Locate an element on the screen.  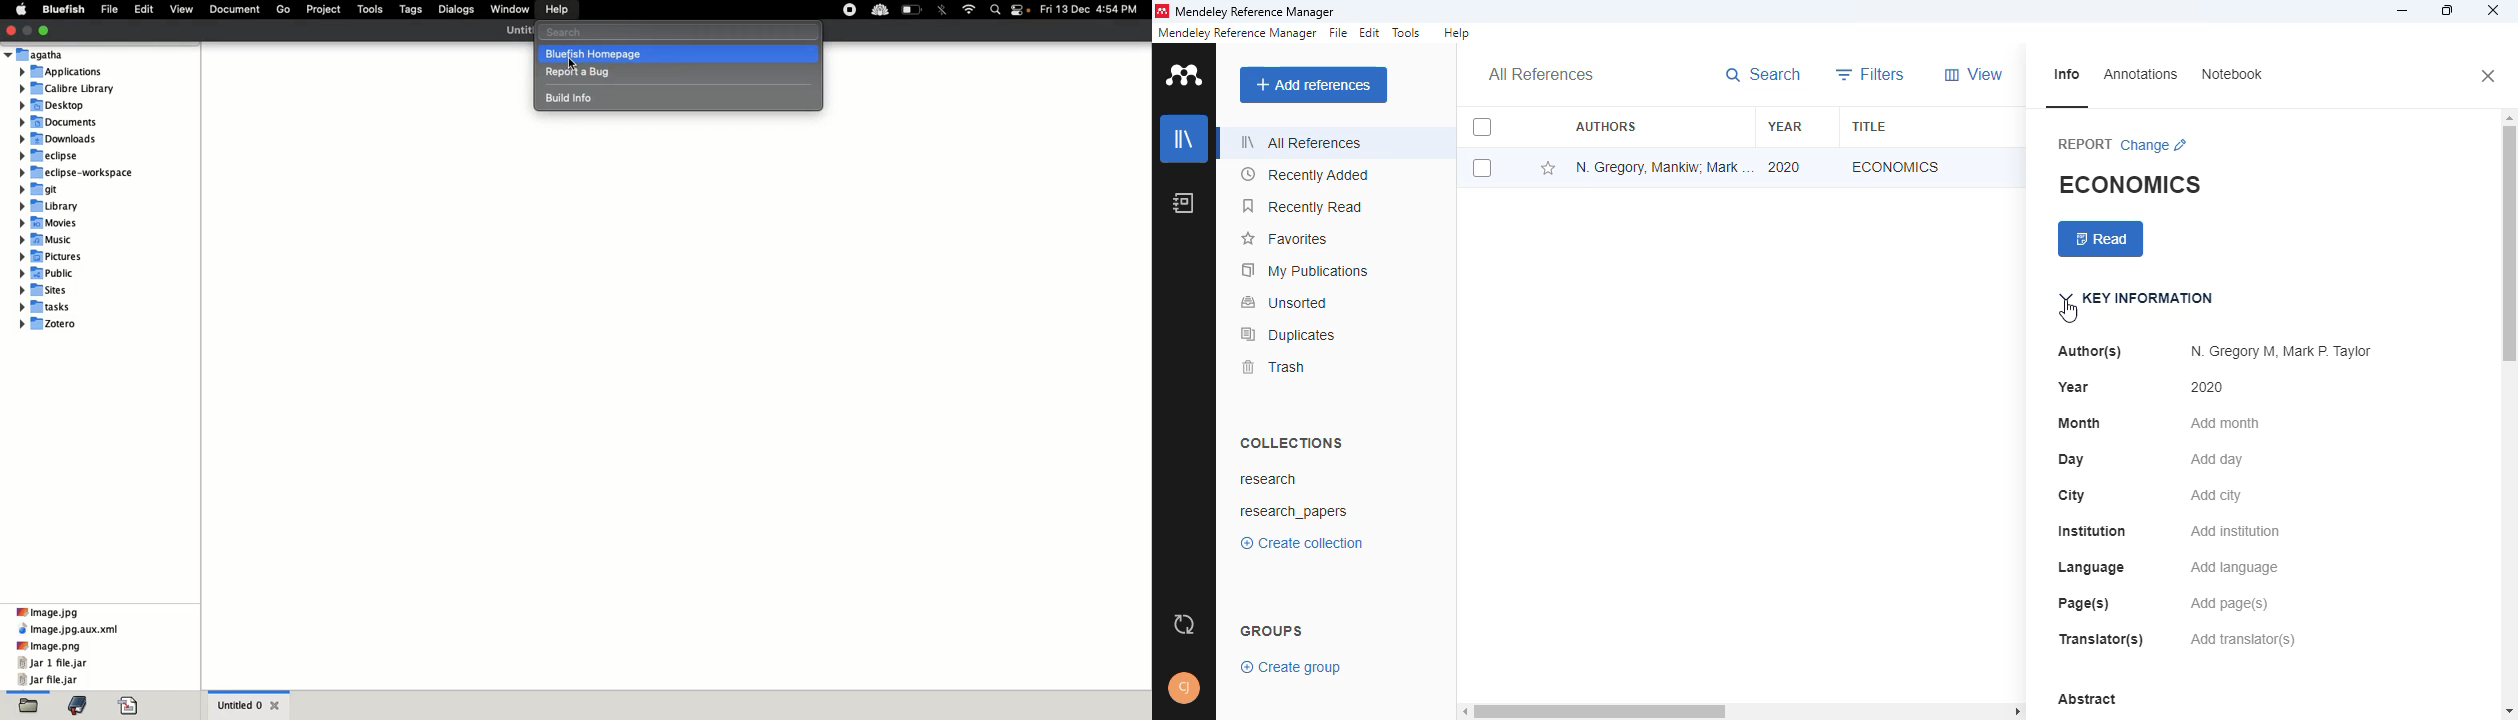
Bluefish homepage  is located at coordinates (678, 54).